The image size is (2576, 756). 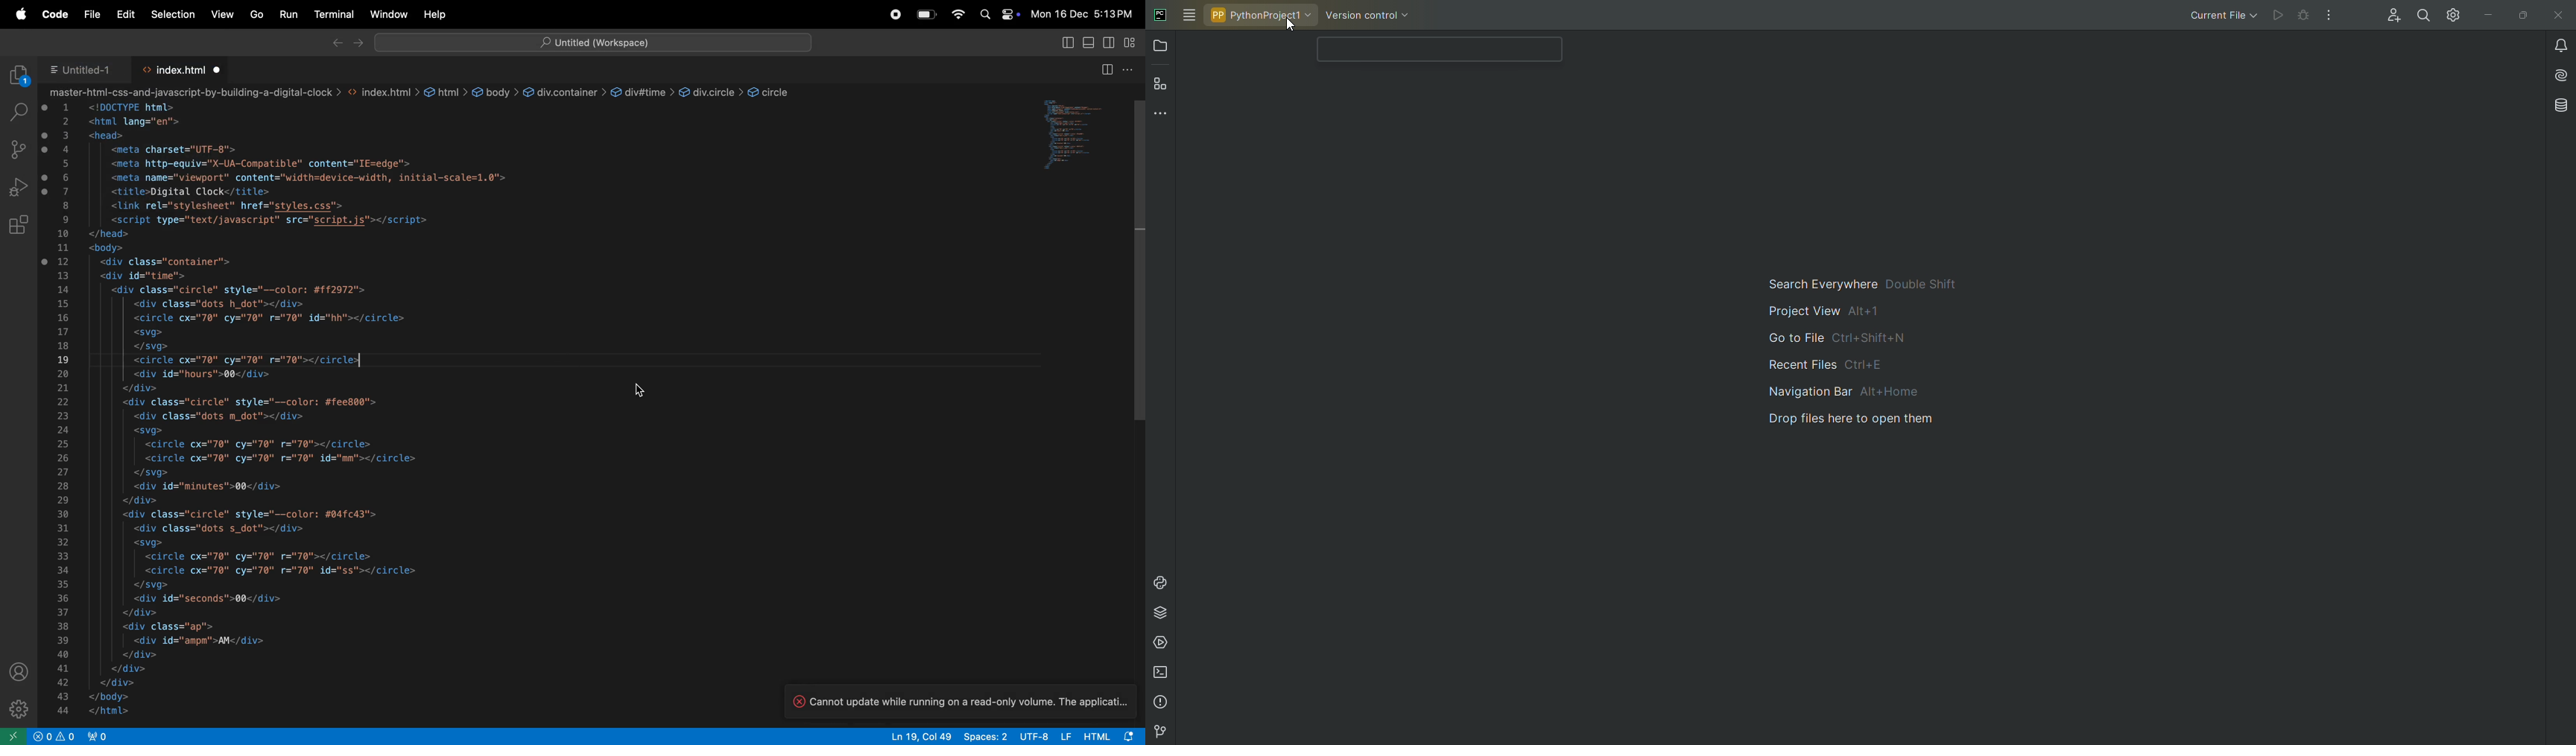 I want to click on toggle  primary side bar, so click(x=1067, y=43).